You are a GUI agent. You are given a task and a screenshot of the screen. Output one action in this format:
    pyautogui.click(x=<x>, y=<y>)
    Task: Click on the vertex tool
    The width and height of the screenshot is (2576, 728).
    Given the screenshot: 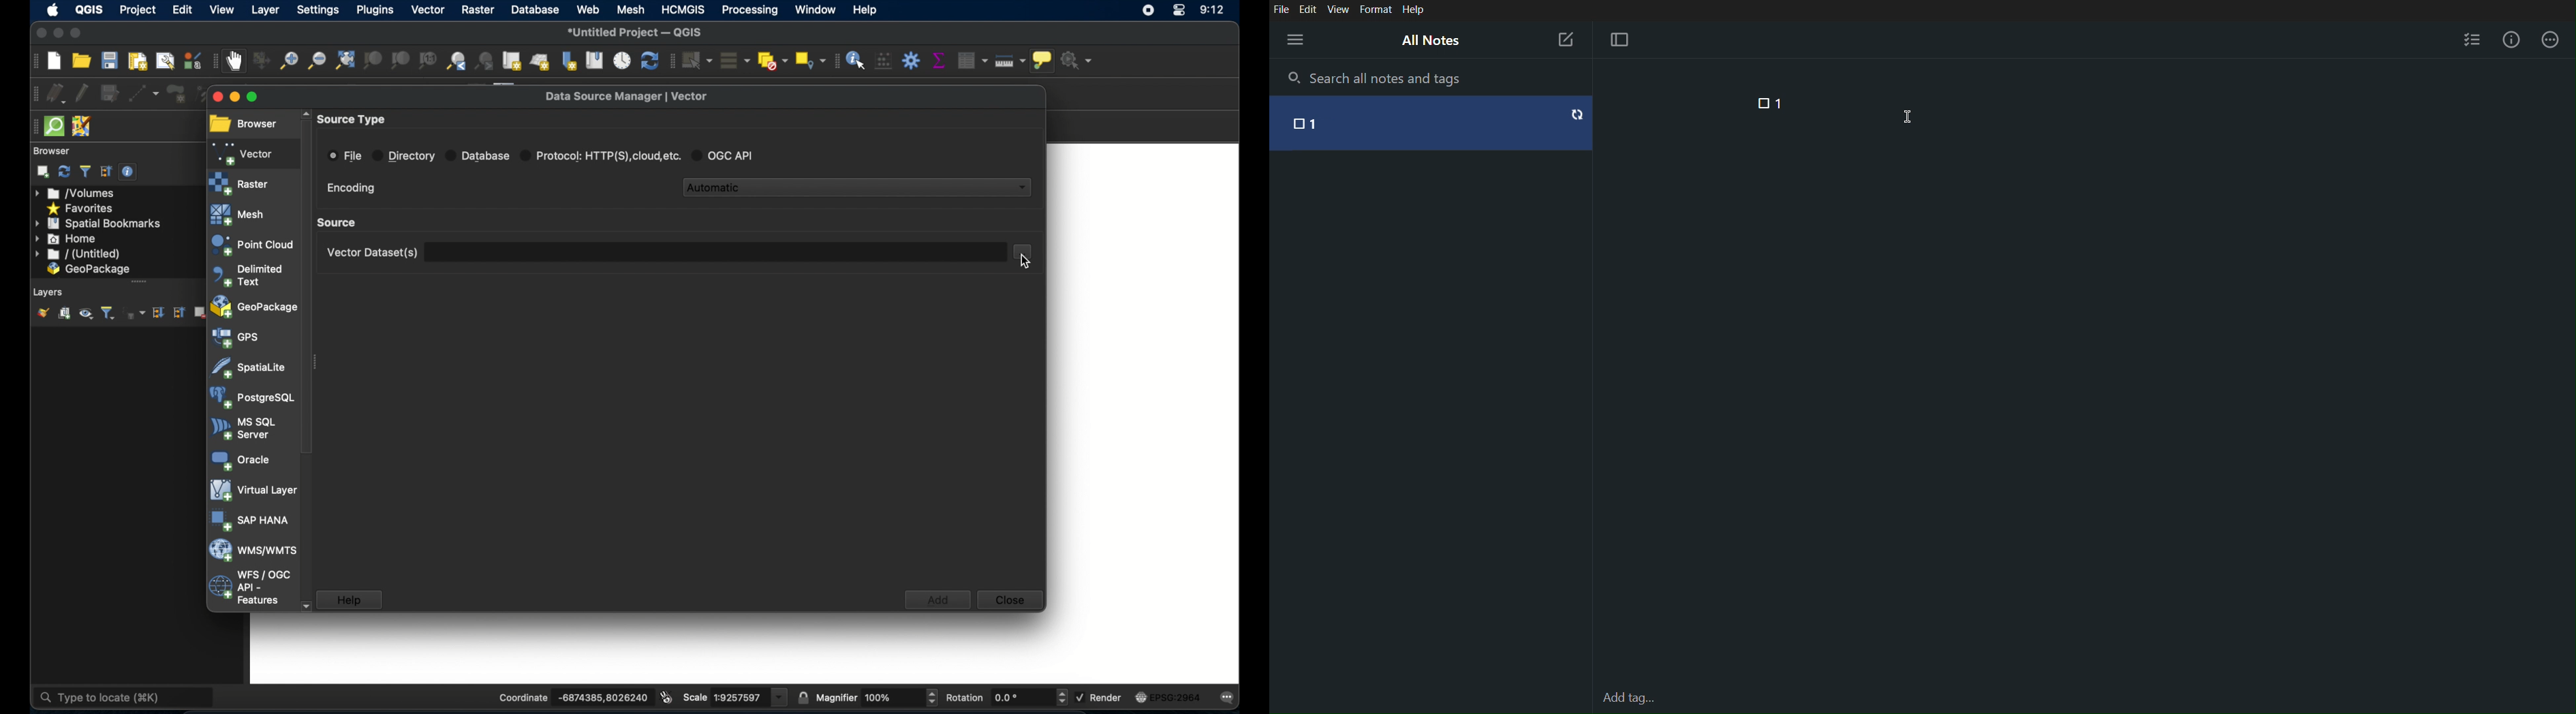 What is the action you would take?
    pyautogui.click(x=208, y=94)
    